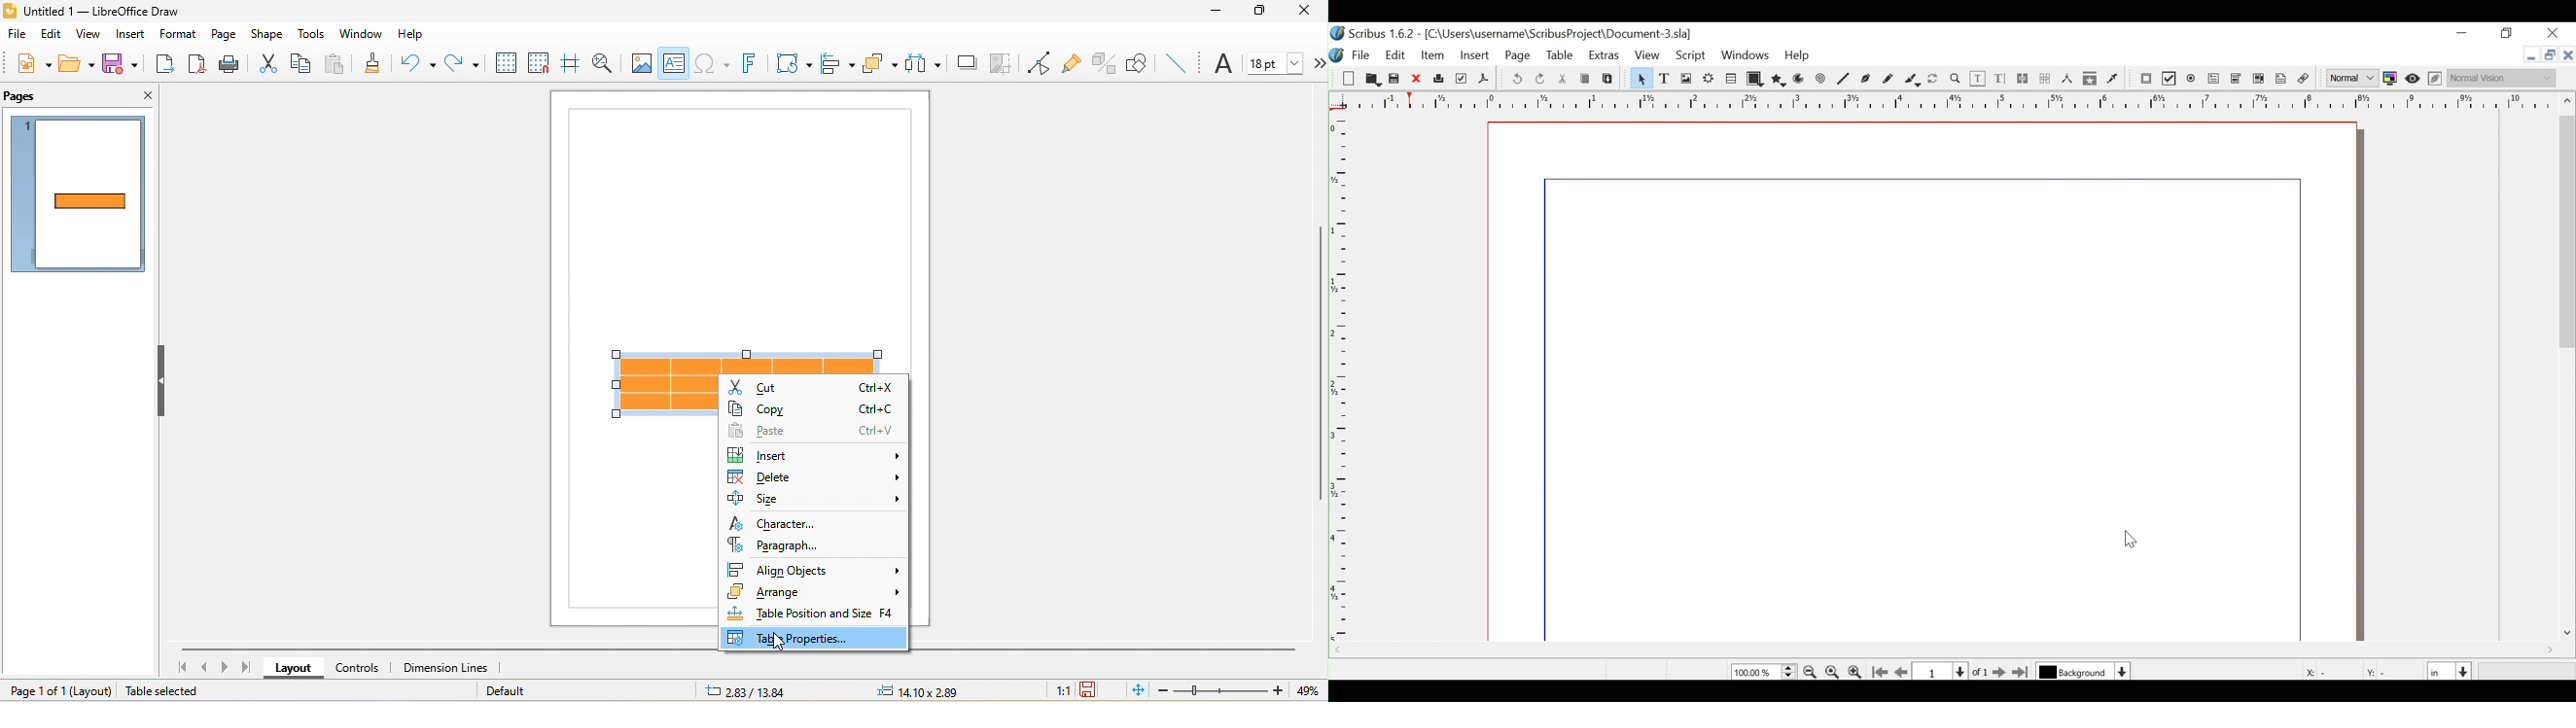 This screenshot has height=728, width=2576. Describe the element at coordinates (2001, 78) in the screenshot. I see `Edit Text with story editor` at that location.